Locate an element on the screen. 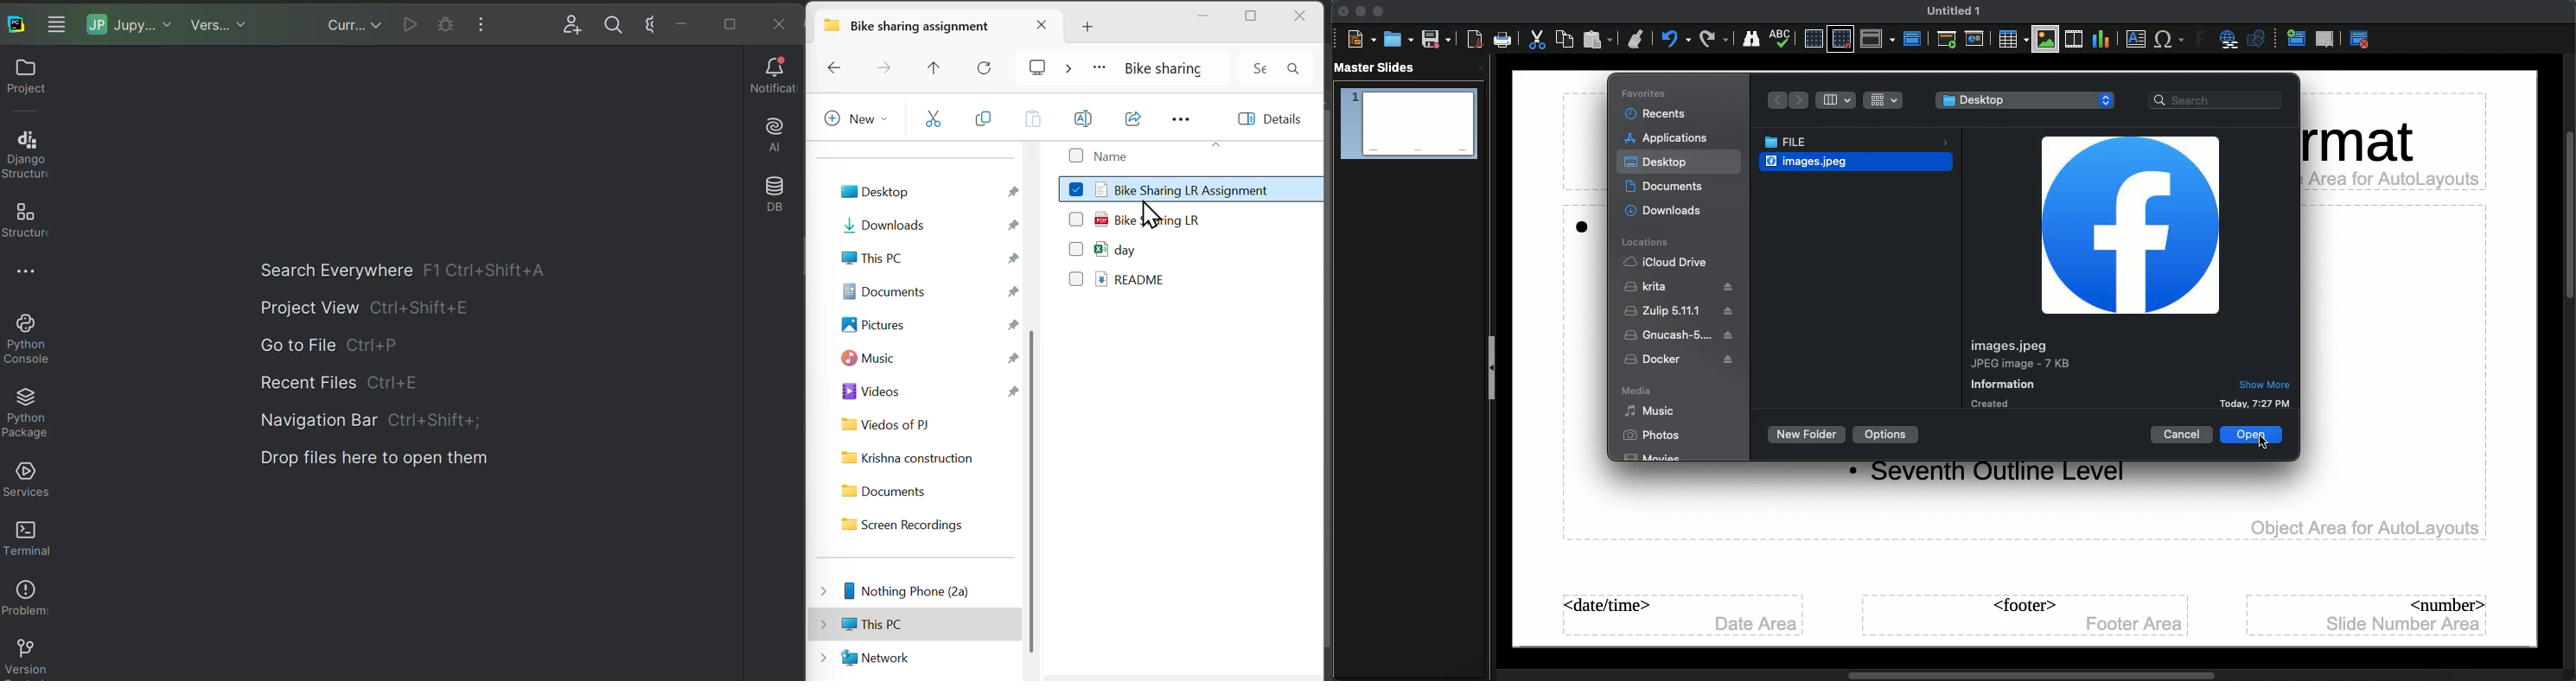 The height and width of the screenshot is (700, 2576). Details is located at coordinates (1279, 122).